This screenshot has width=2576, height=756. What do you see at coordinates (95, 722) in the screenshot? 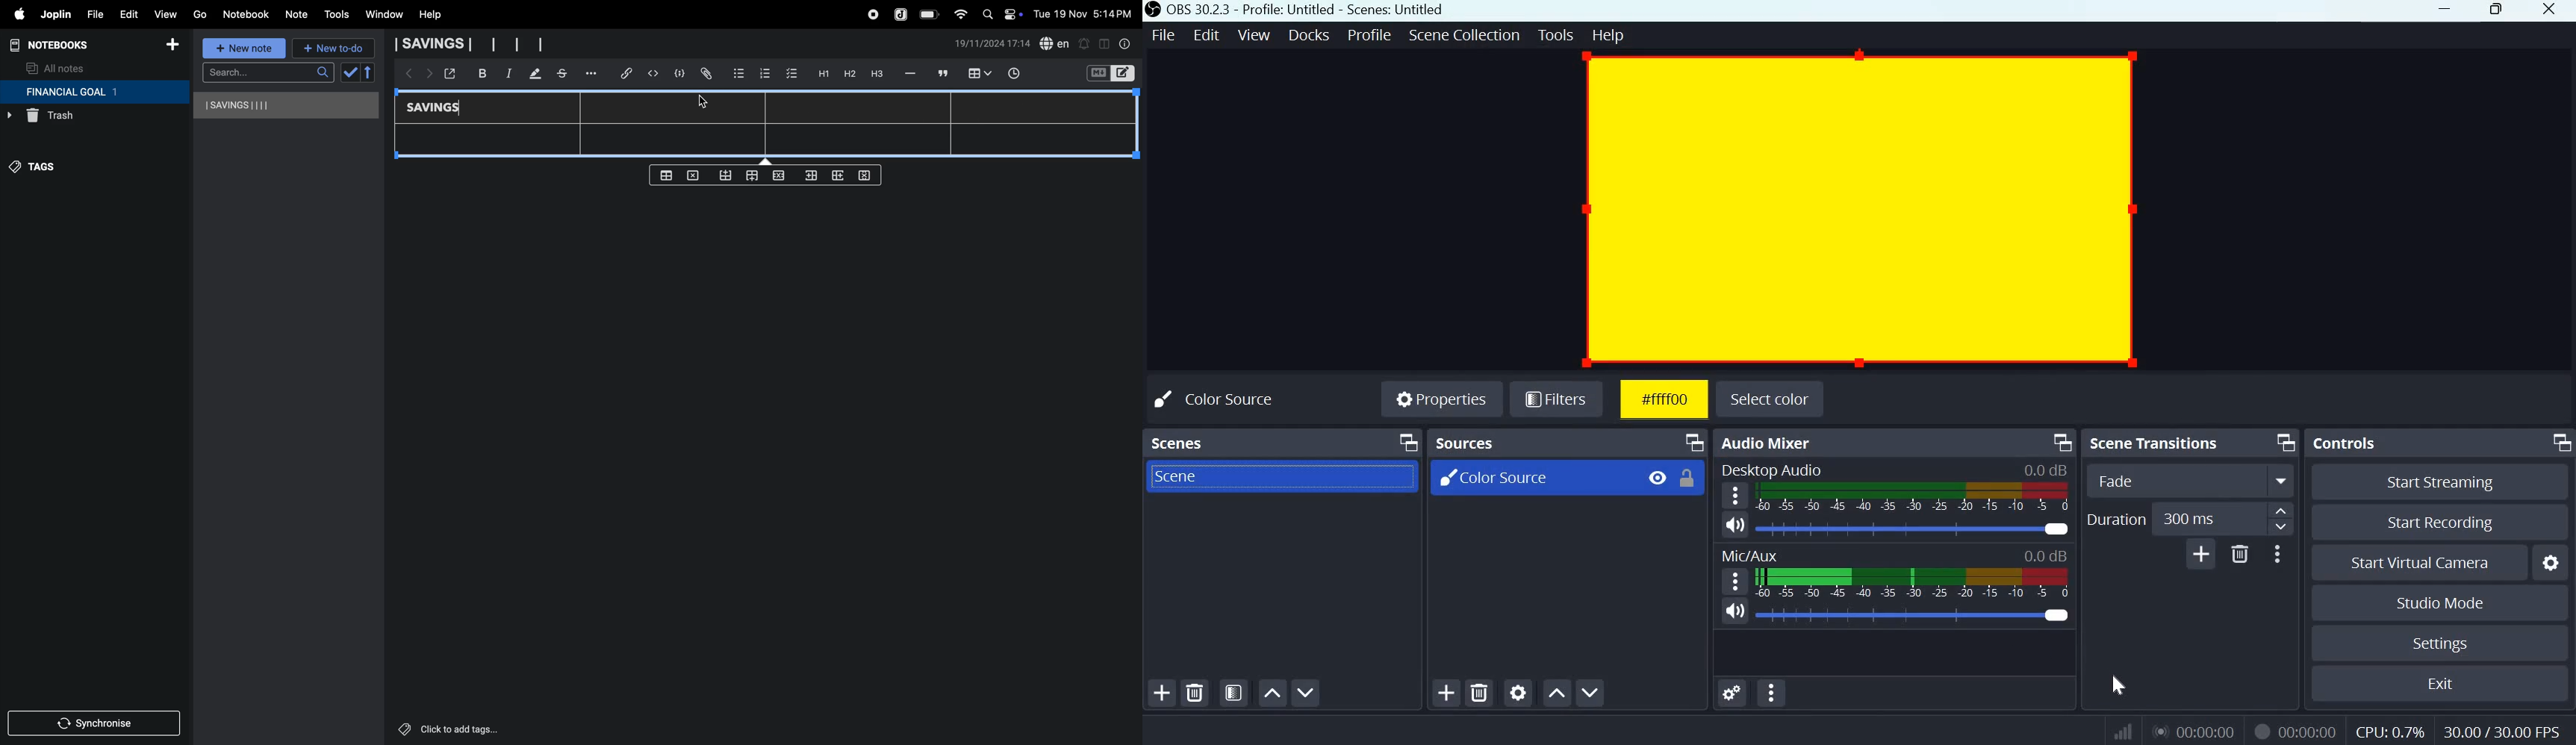
I see `synchronize` at bounding box center [95, 722].